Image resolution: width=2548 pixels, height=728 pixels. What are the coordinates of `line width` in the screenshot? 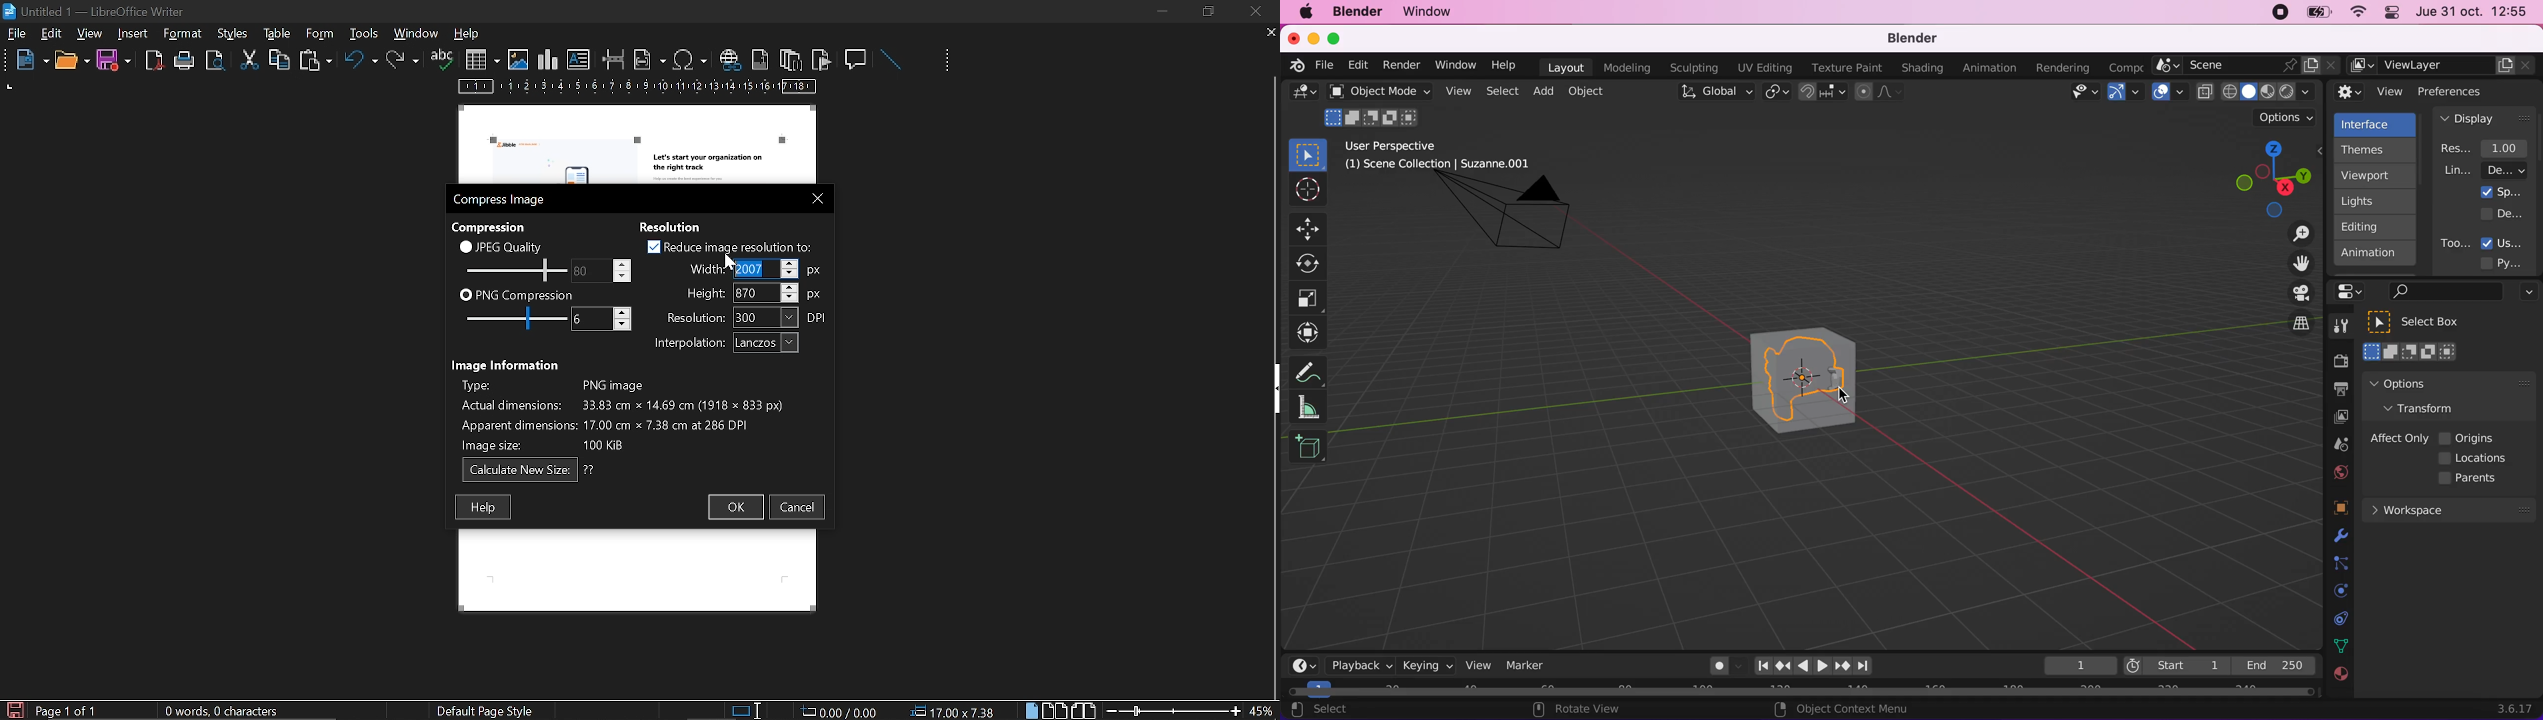 It's located at (2485, 170).